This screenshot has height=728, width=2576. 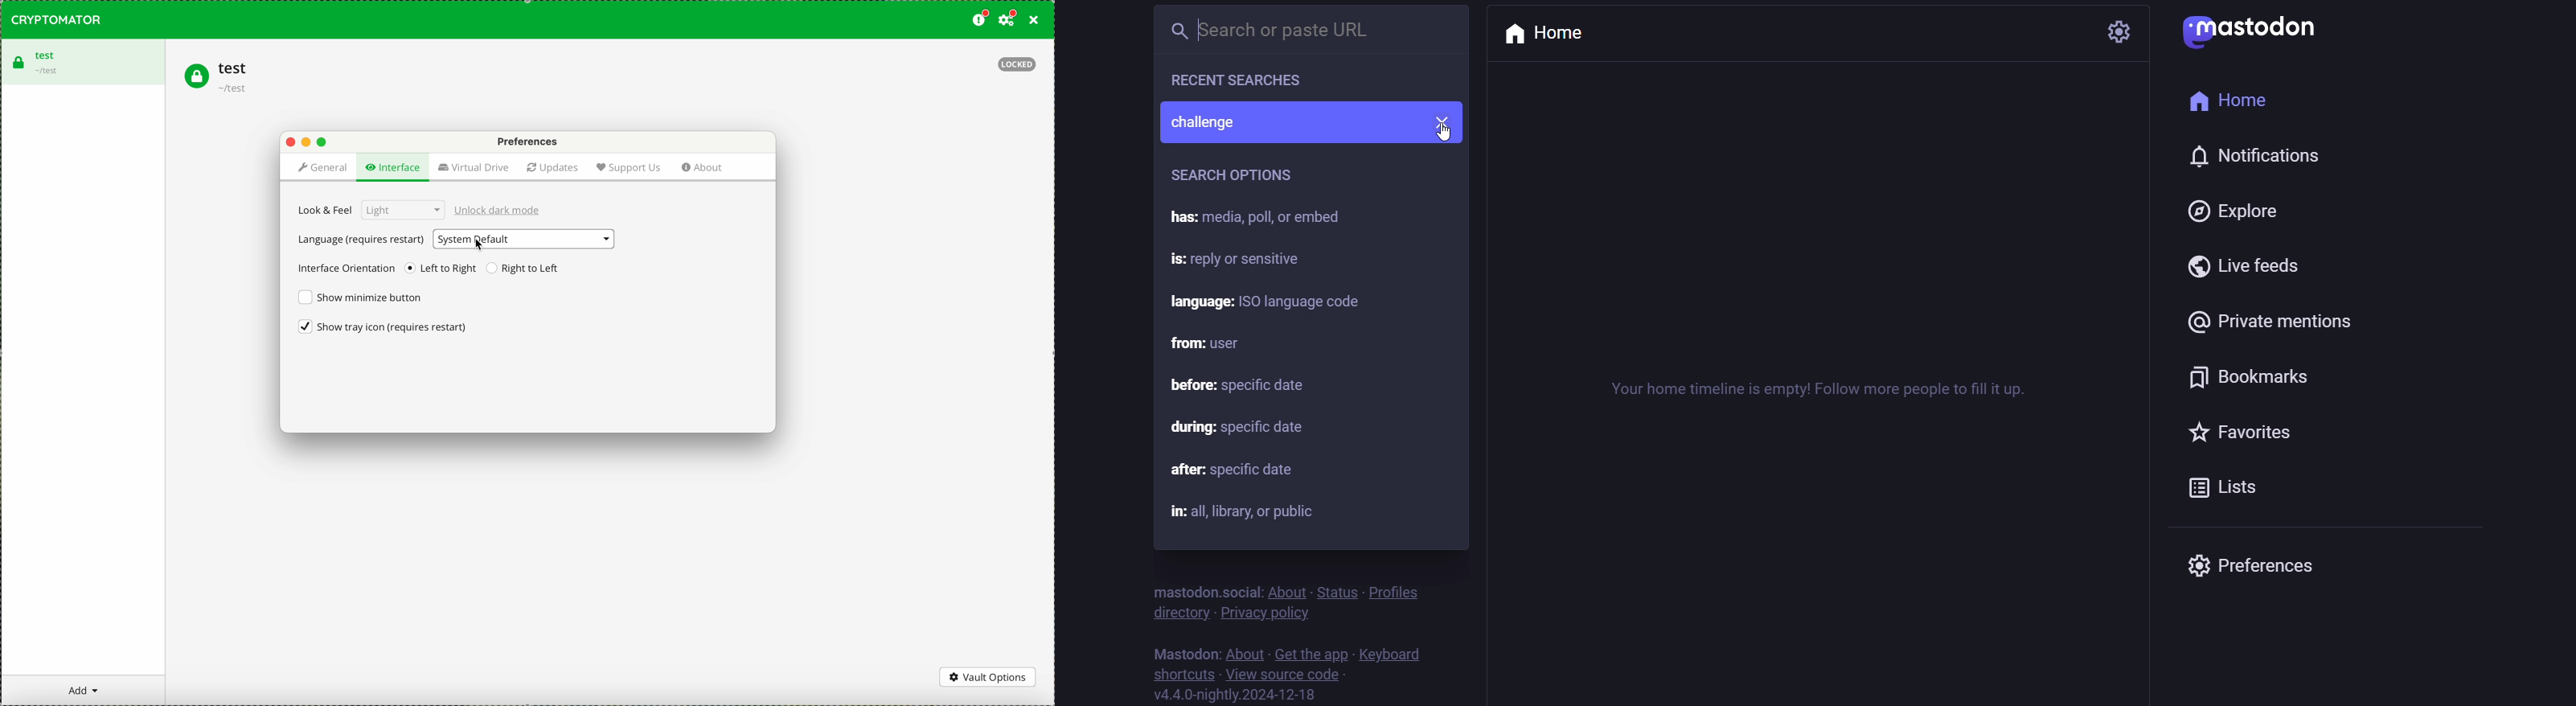 I want to click on cursor, so click(x=1445, y=136).